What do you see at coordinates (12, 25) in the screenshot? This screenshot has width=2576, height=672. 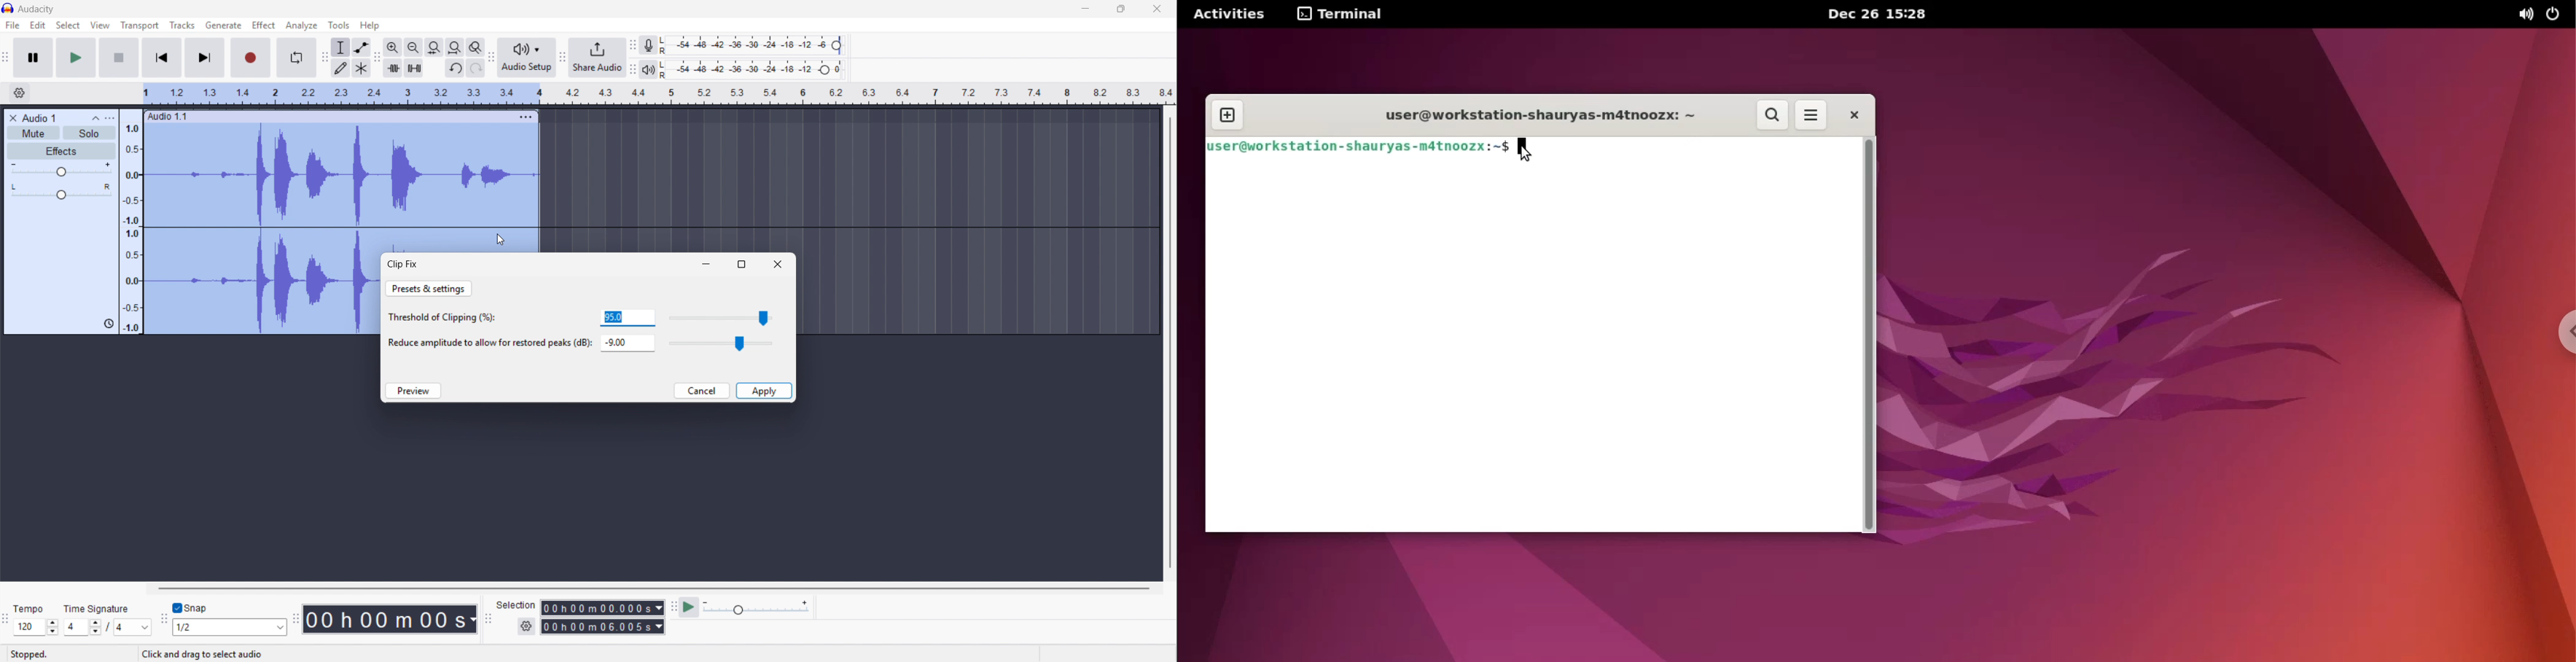 I see `file ` at bounding box center [12, 25].